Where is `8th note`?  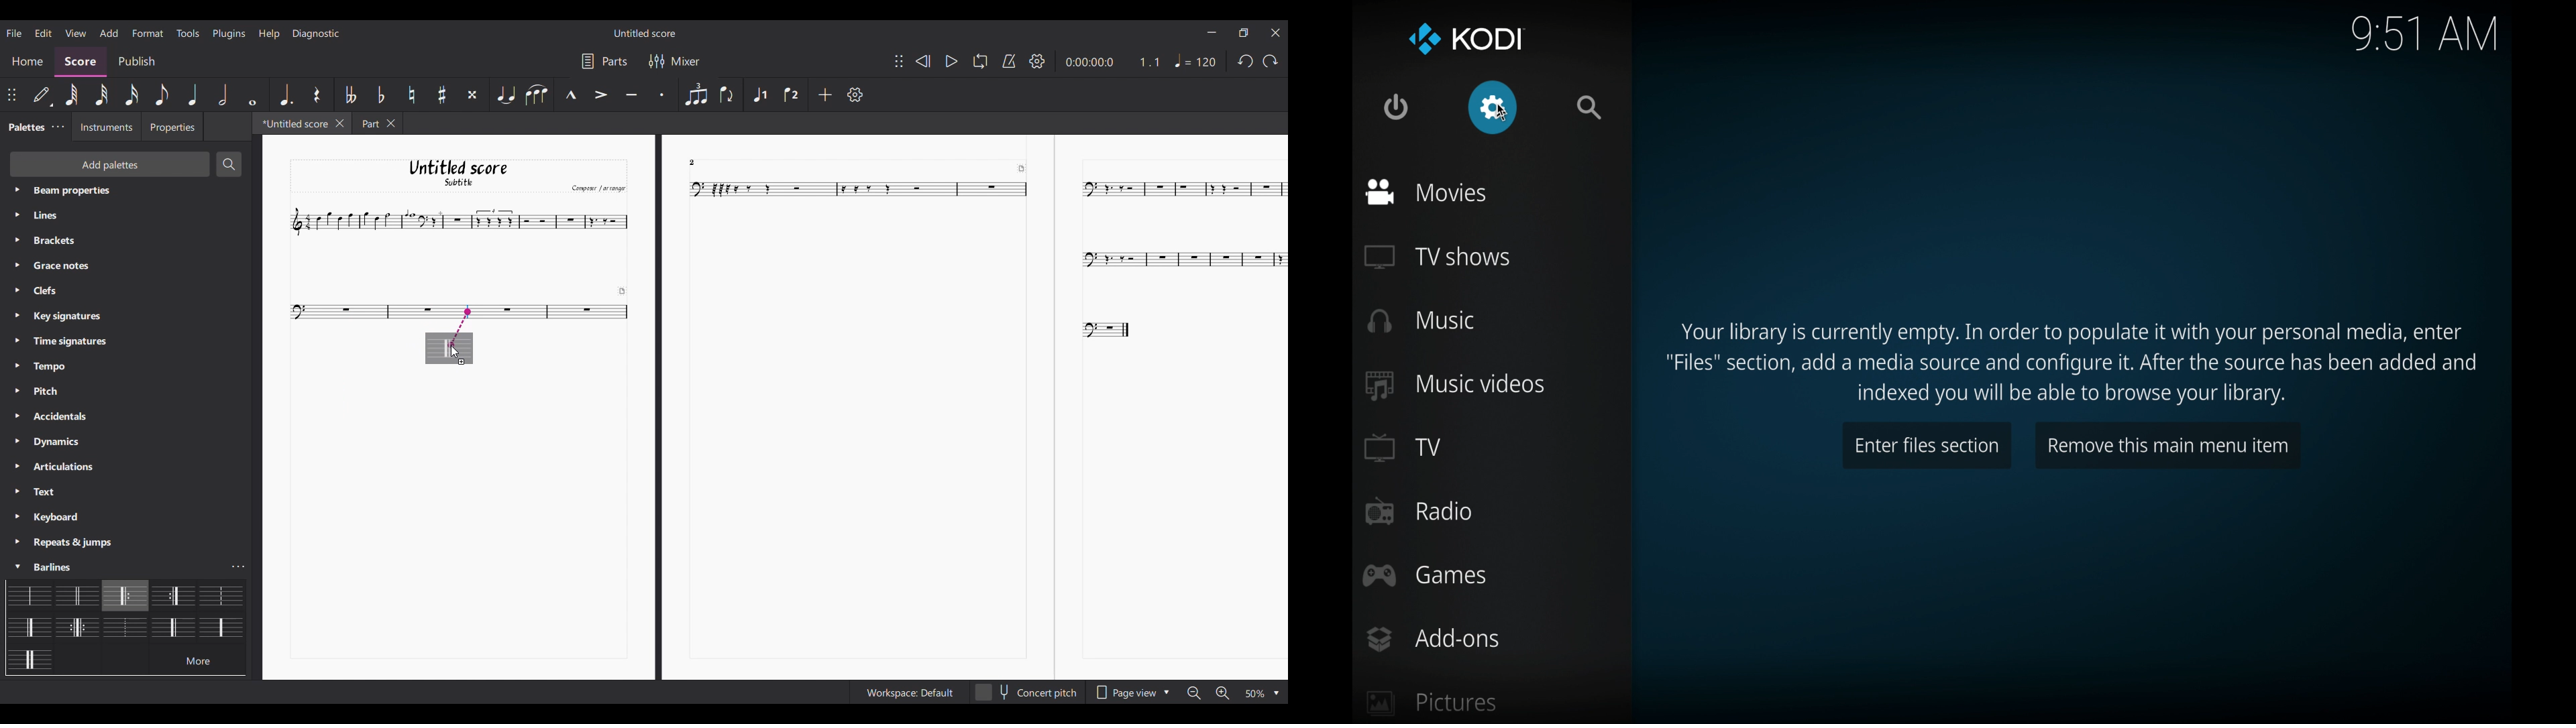
8th note is located at coordinates (161, 95).